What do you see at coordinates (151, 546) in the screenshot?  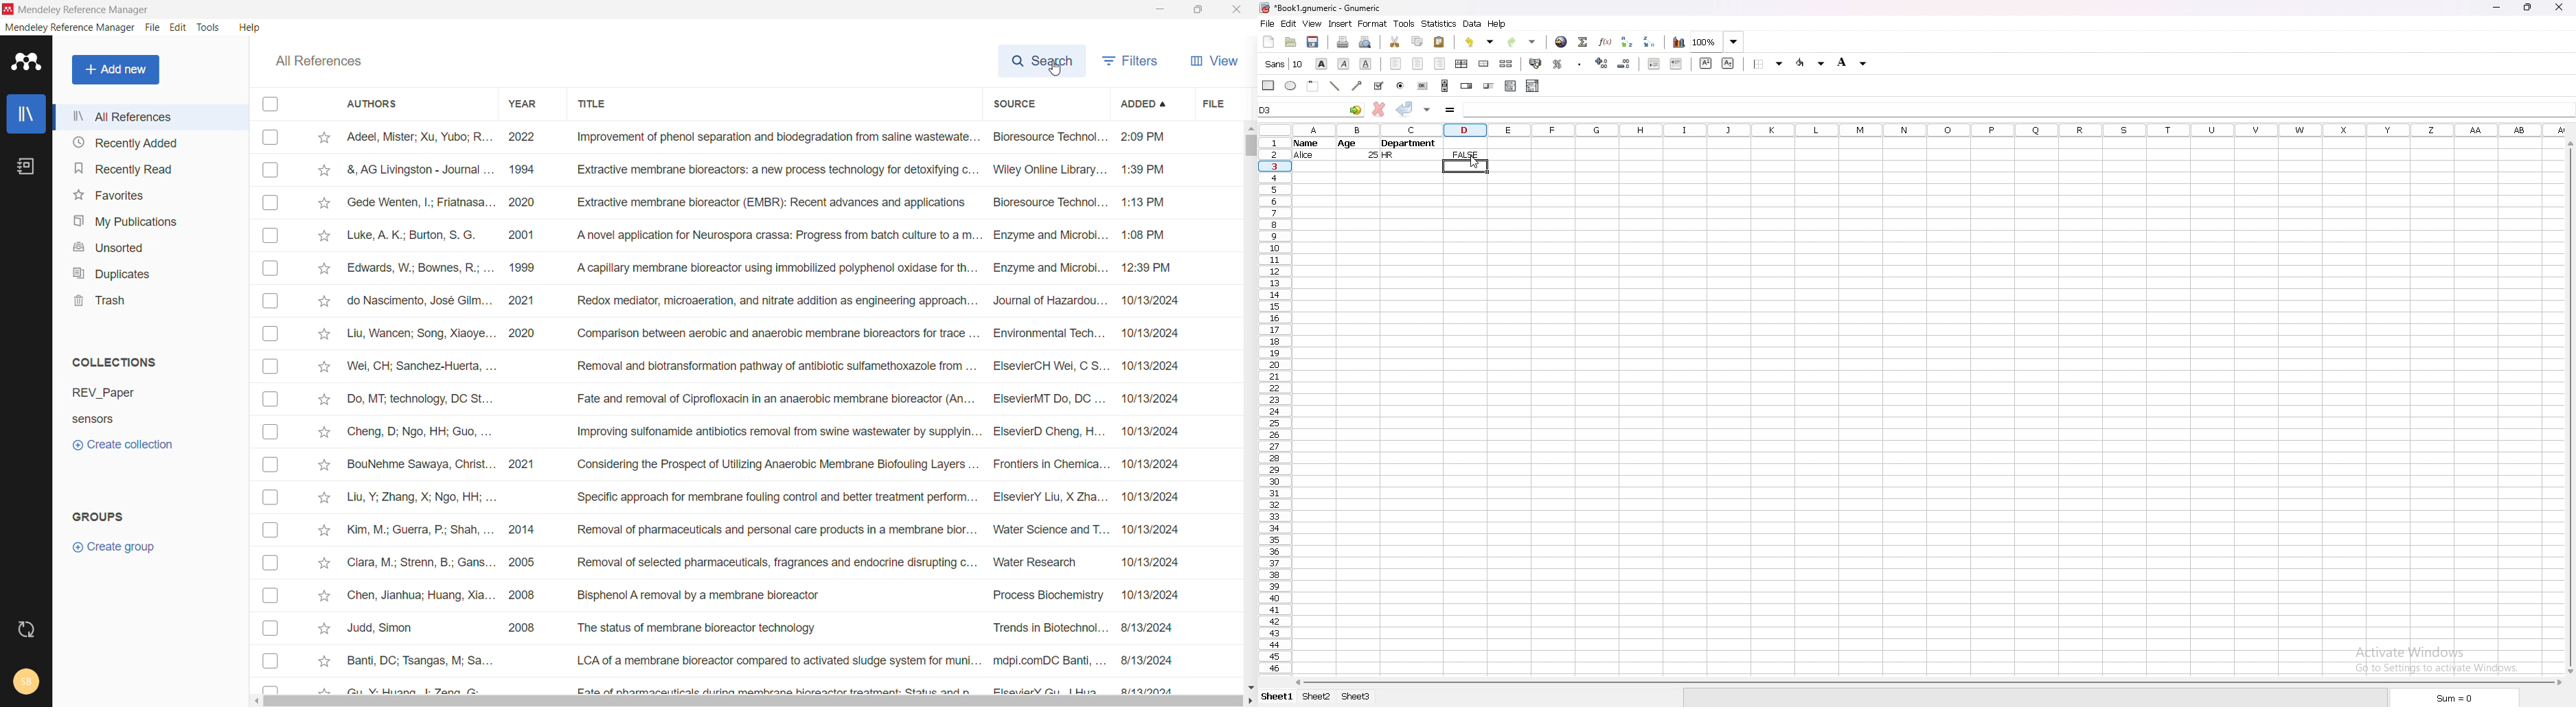 I see `create group` at bounding box center [151, 546].